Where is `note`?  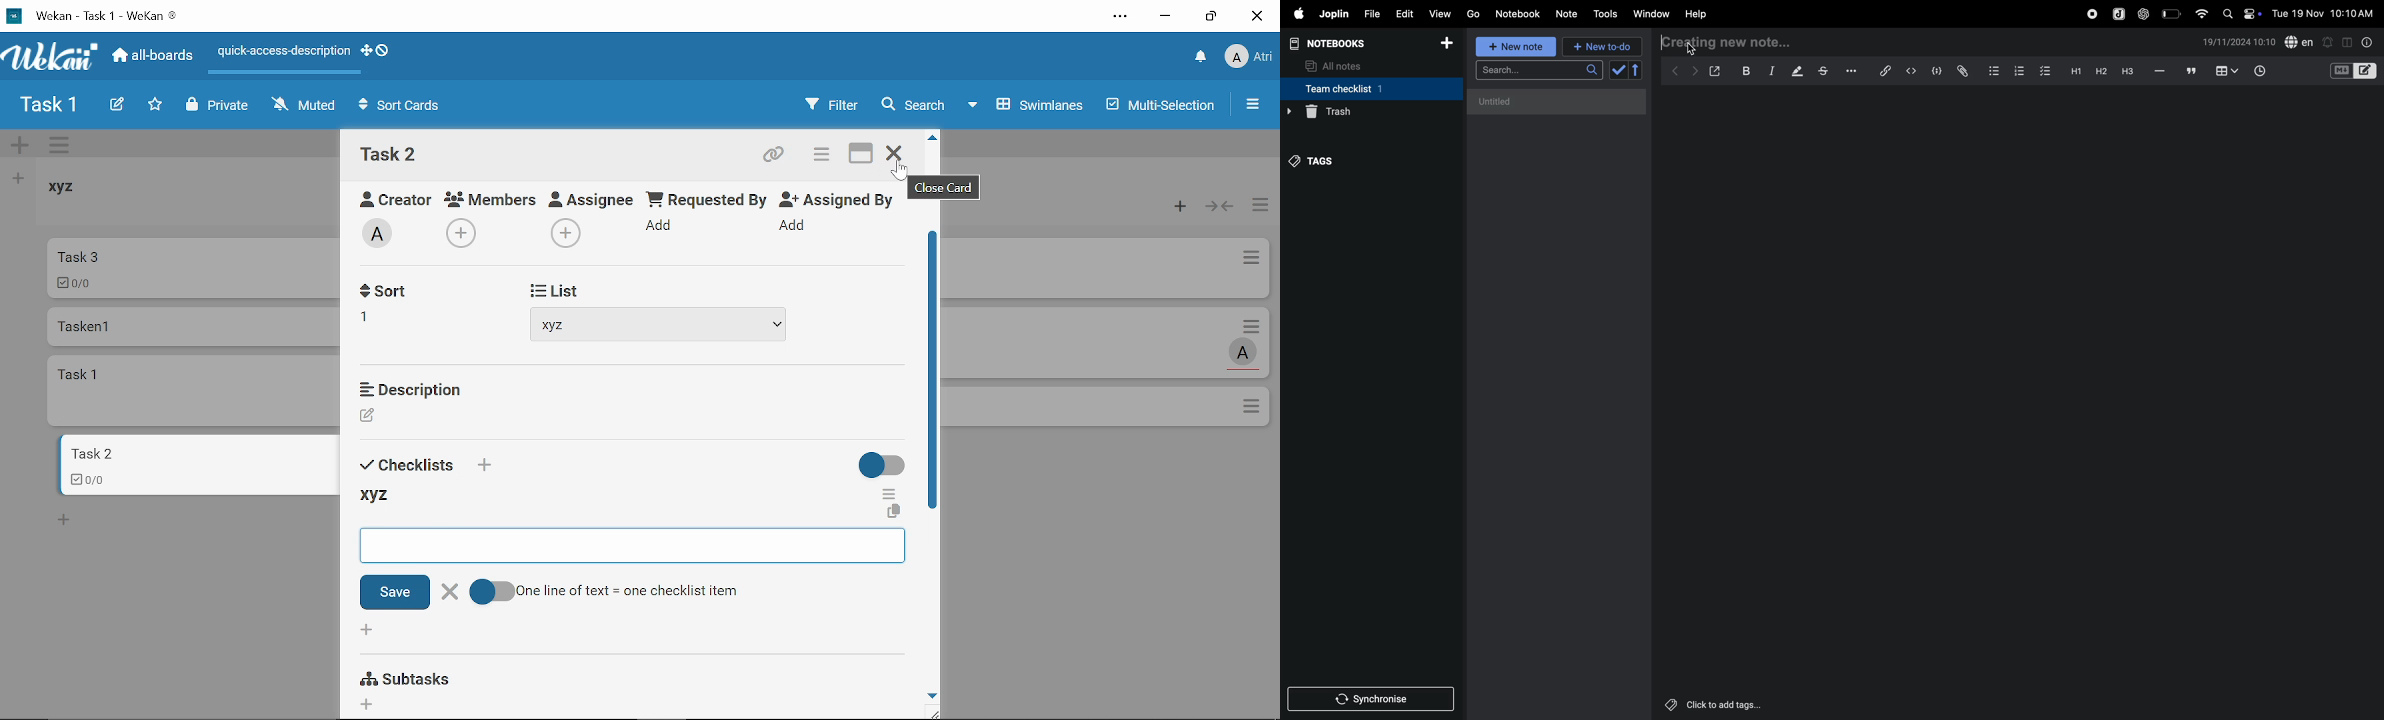 note is located at coordinates (1571, 12).